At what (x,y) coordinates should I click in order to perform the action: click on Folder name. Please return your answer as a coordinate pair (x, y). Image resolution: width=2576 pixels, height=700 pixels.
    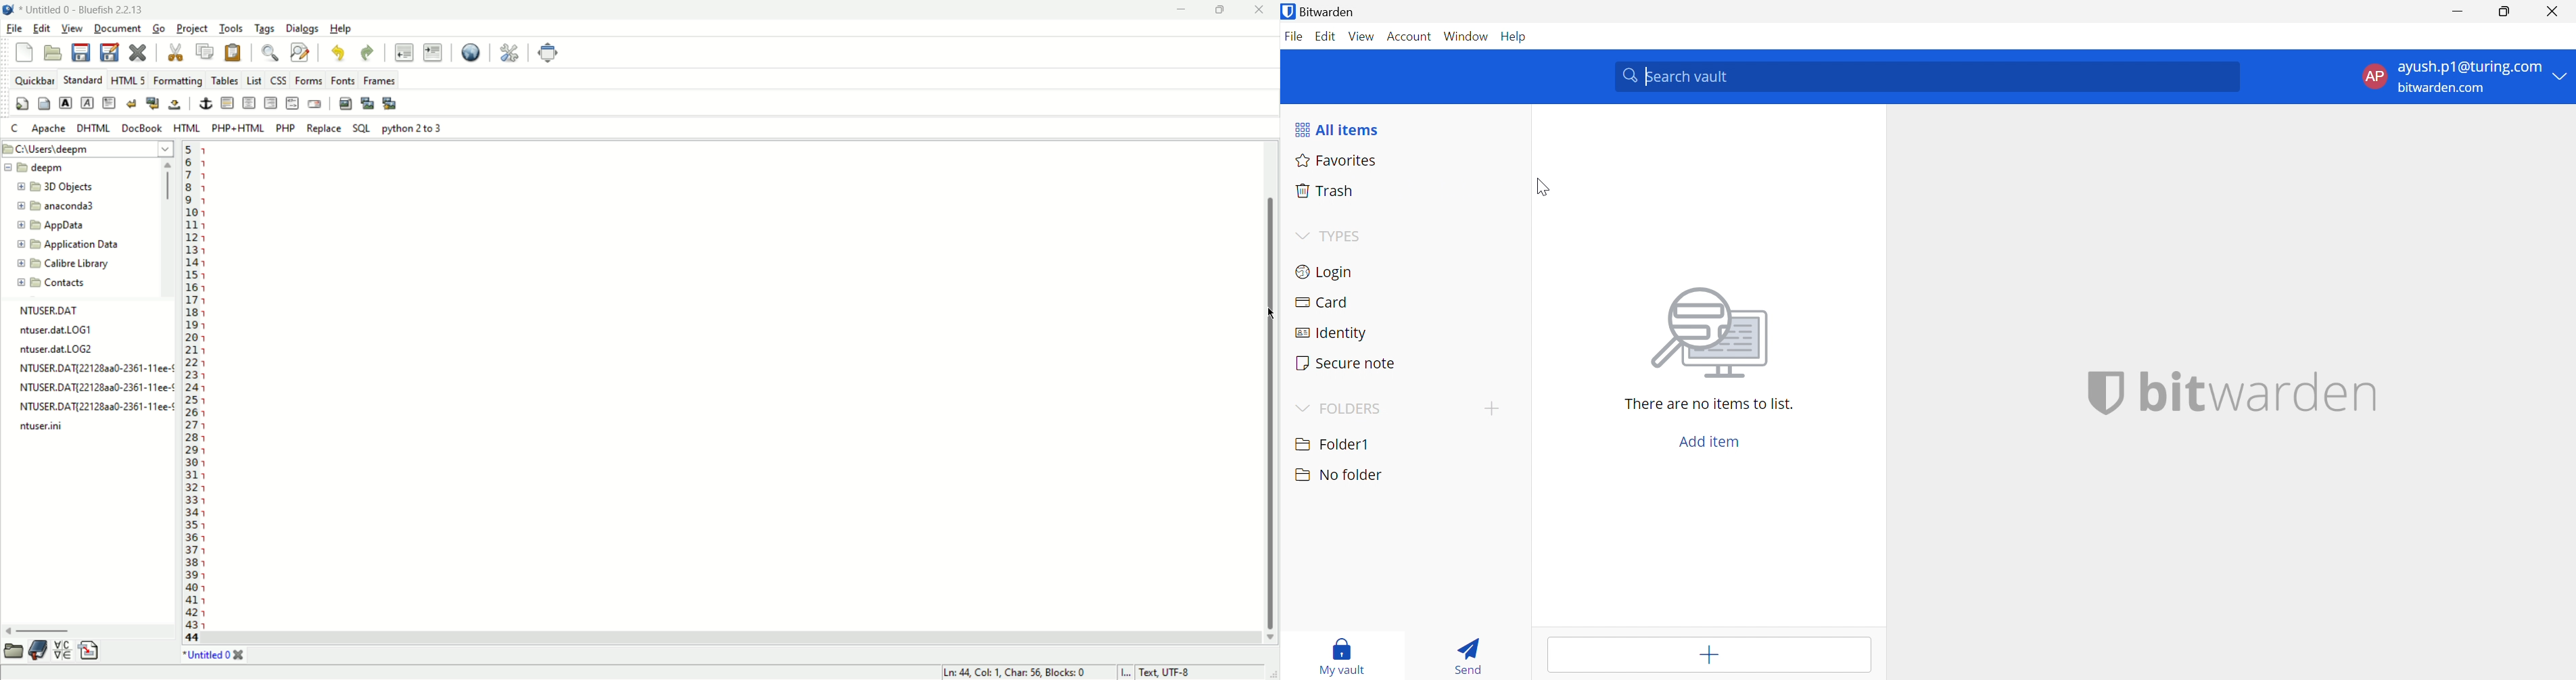
    Looking at the image, I should click on (67, 264).